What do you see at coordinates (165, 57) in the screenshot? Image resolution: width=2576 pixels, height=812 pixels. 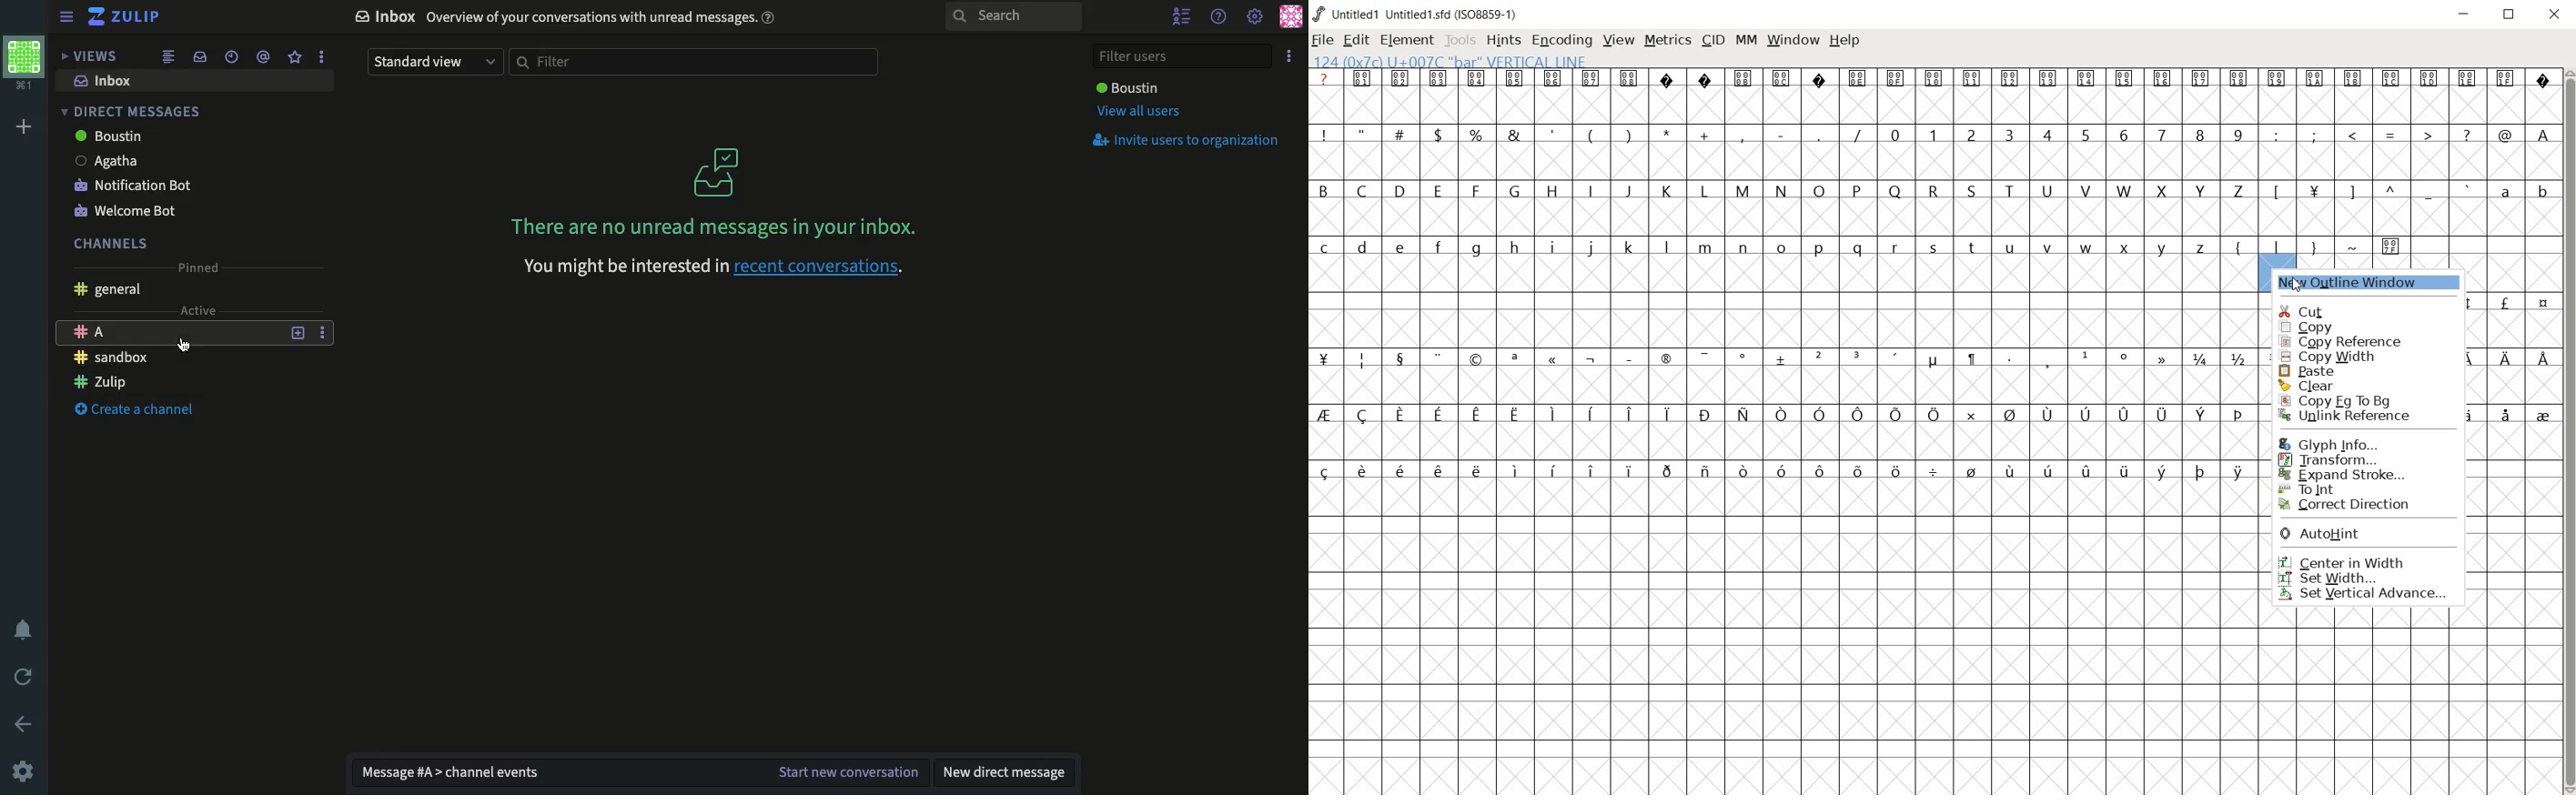 I see `Feed` at bounding box center [165, 57].